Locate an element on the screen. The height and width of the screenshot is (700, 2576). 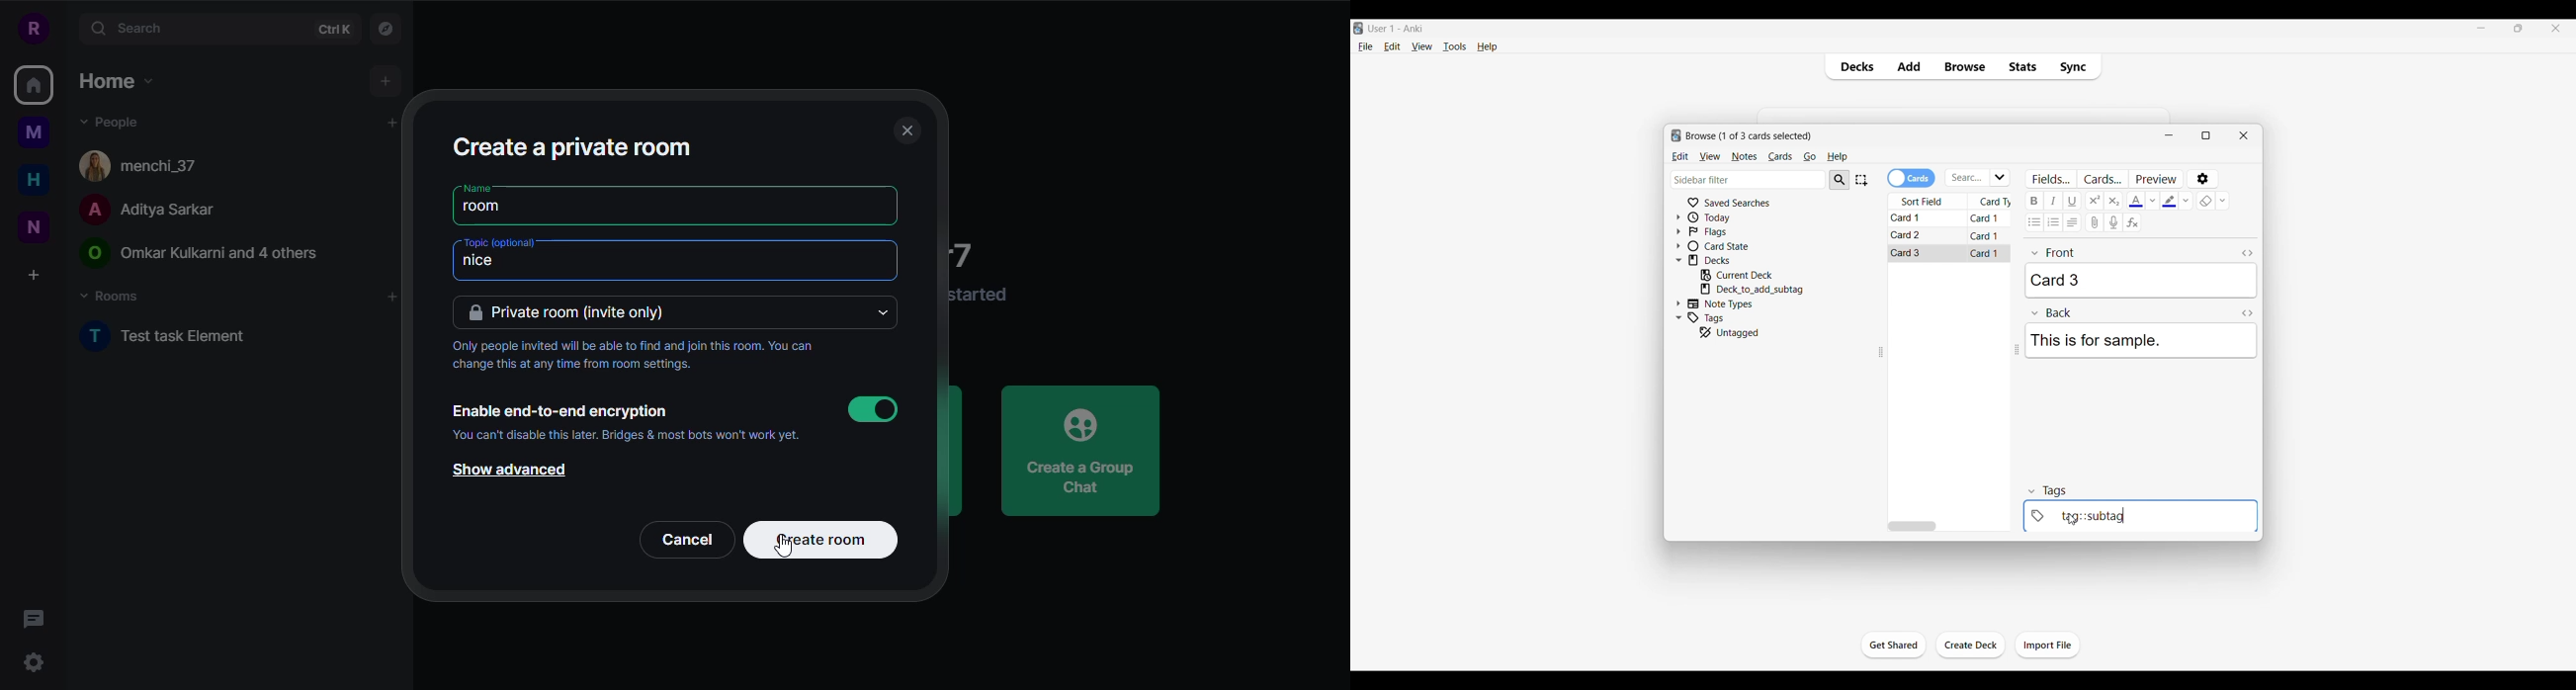
navigator is located at coordinates (390, 30).